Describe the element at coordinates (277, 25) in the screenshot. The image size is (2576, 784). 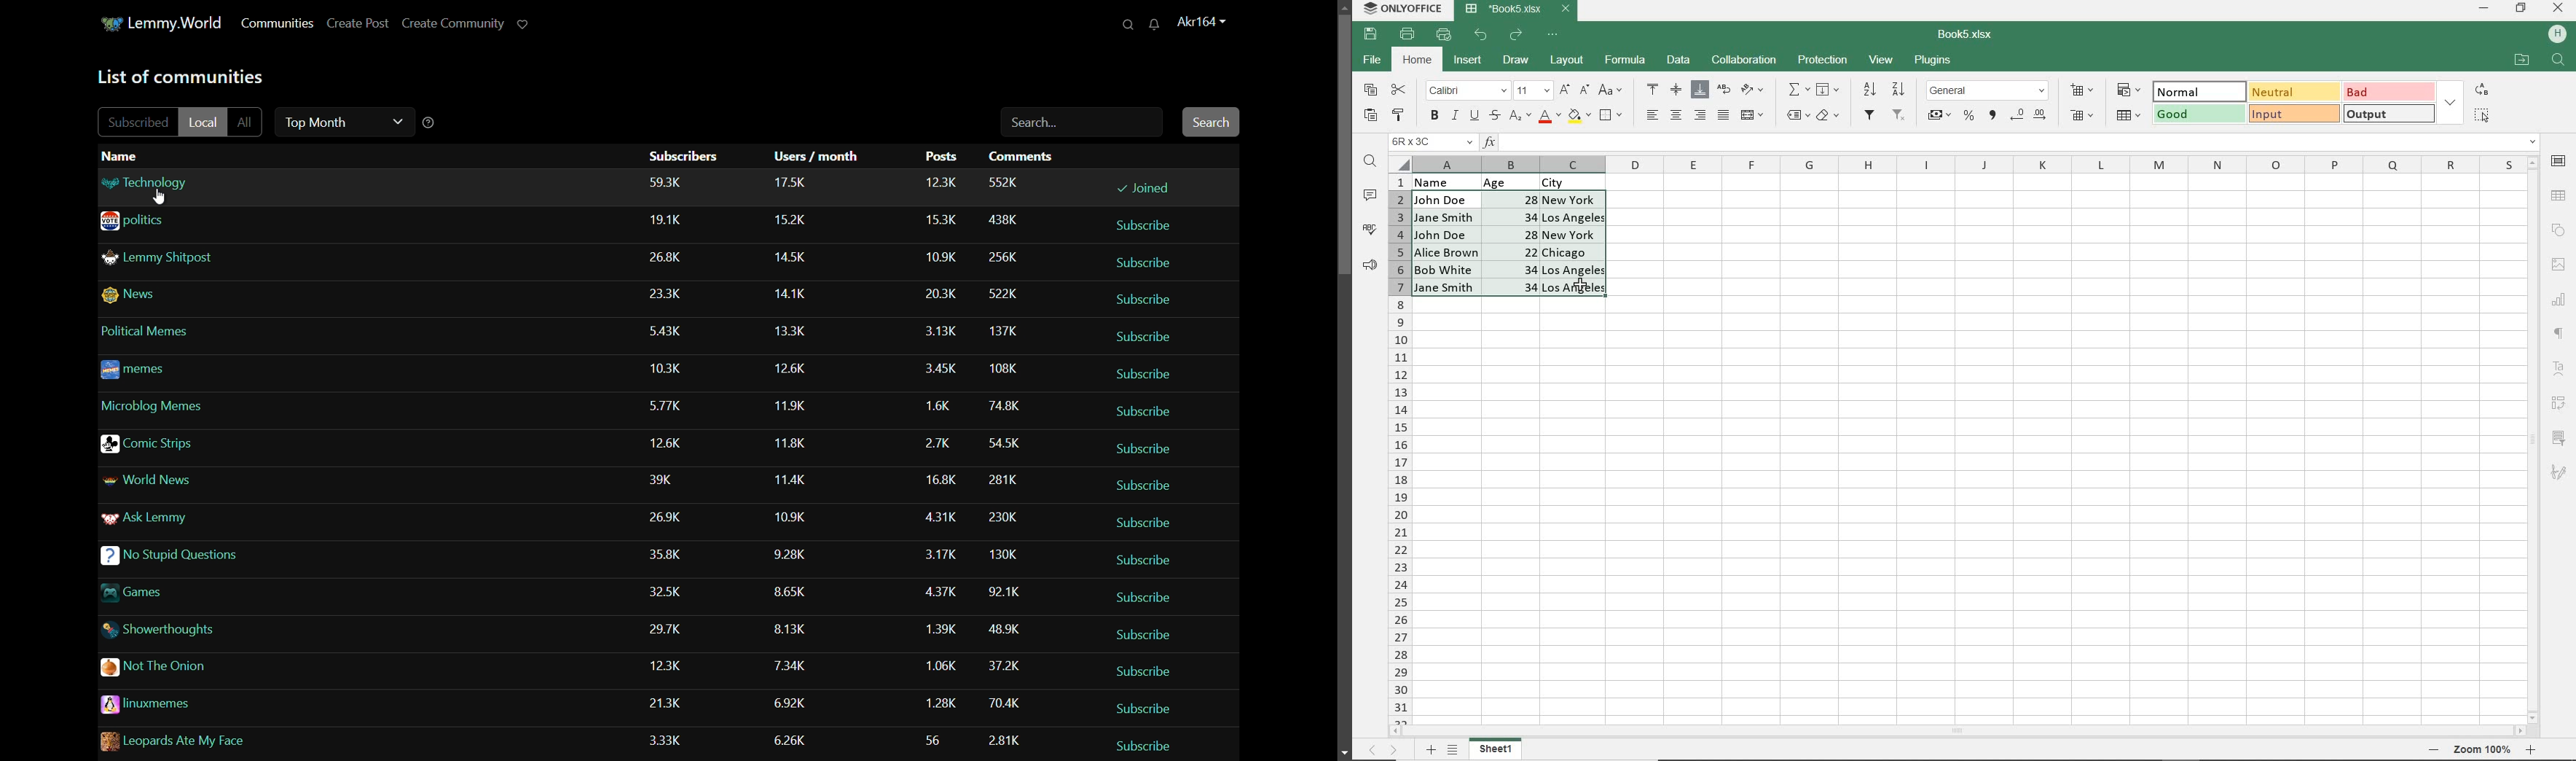
I see `communities` at that location.